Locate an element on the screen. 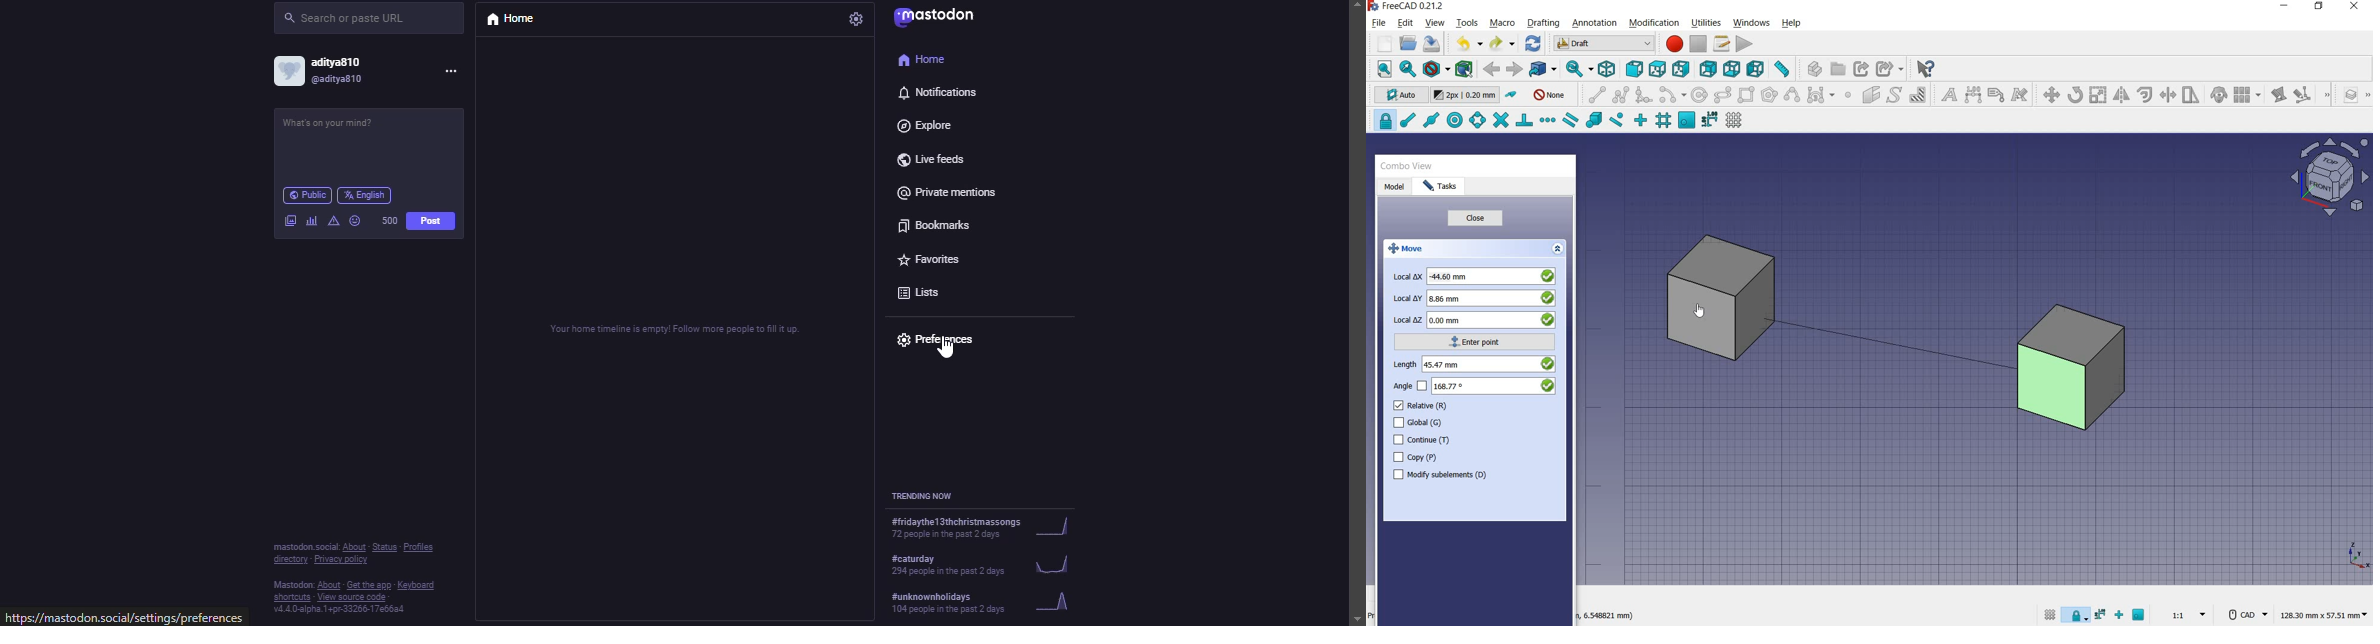 This screenshot has height=644, width=2380. private mentions is located at coordinates (949, 191).